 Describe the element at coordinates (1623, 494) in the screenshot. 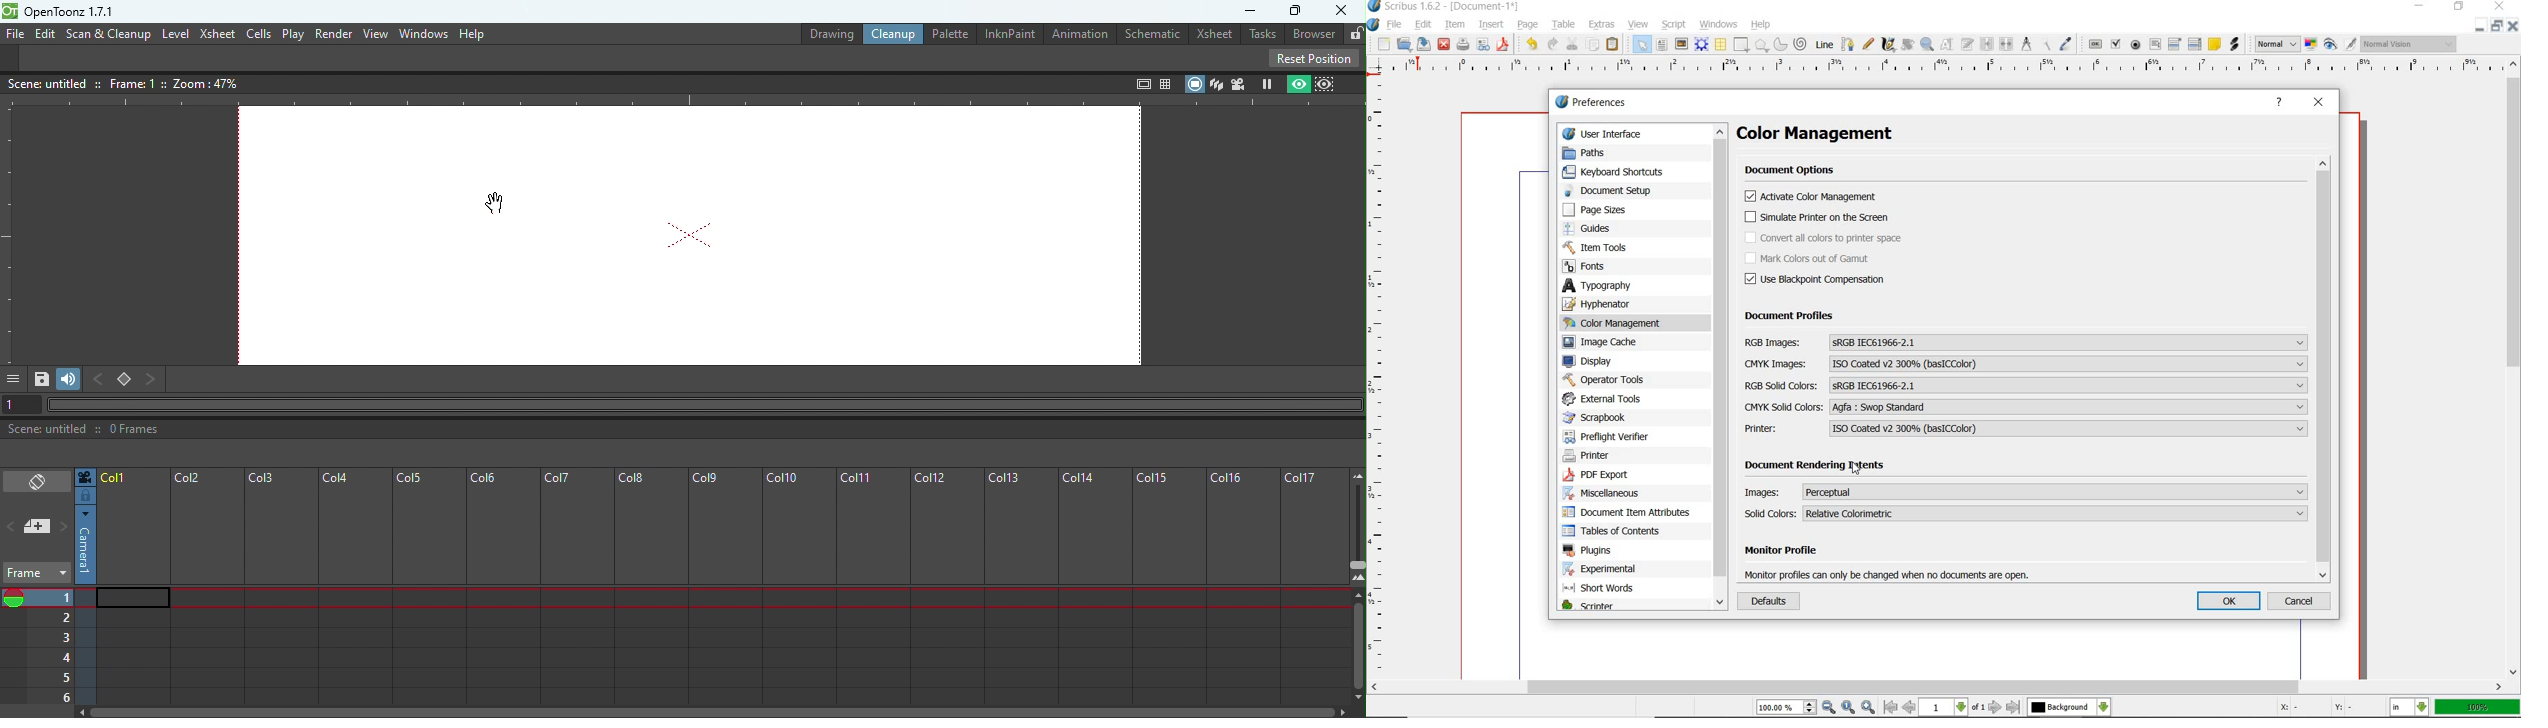

I see `miscellaneous` at that location.